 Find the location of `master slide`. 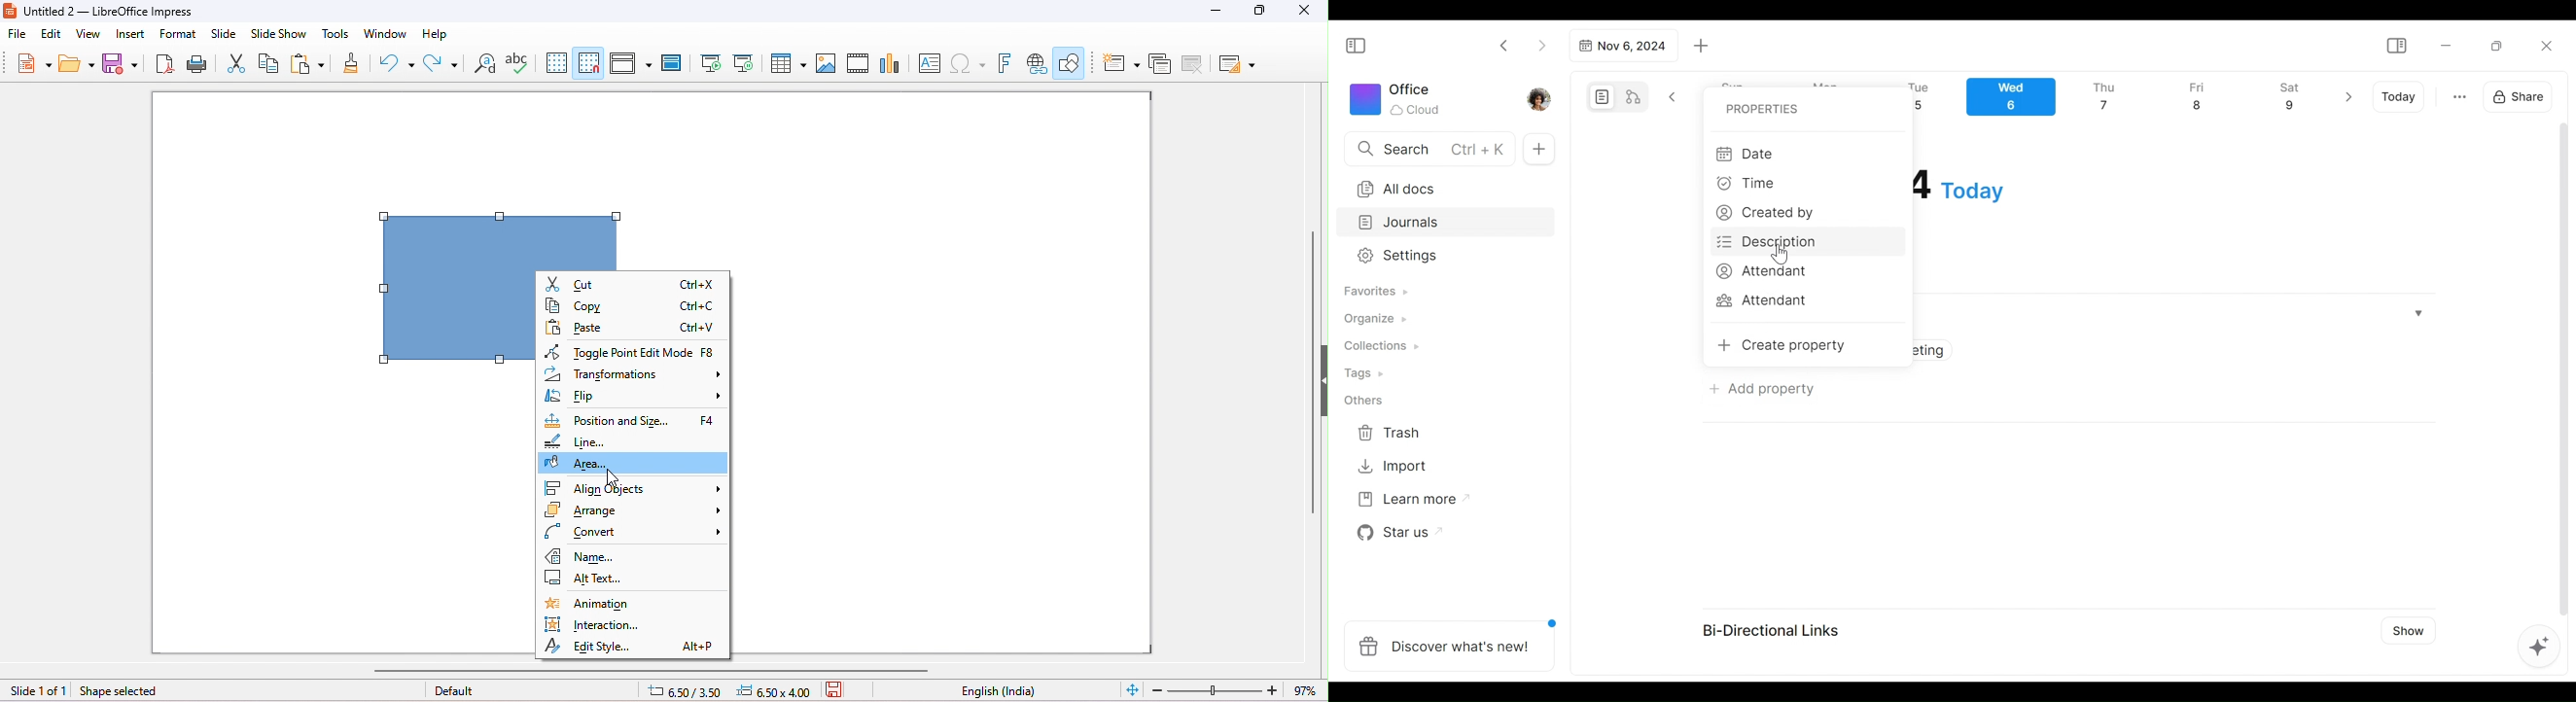

master slide is located at coordinates (671, 62).